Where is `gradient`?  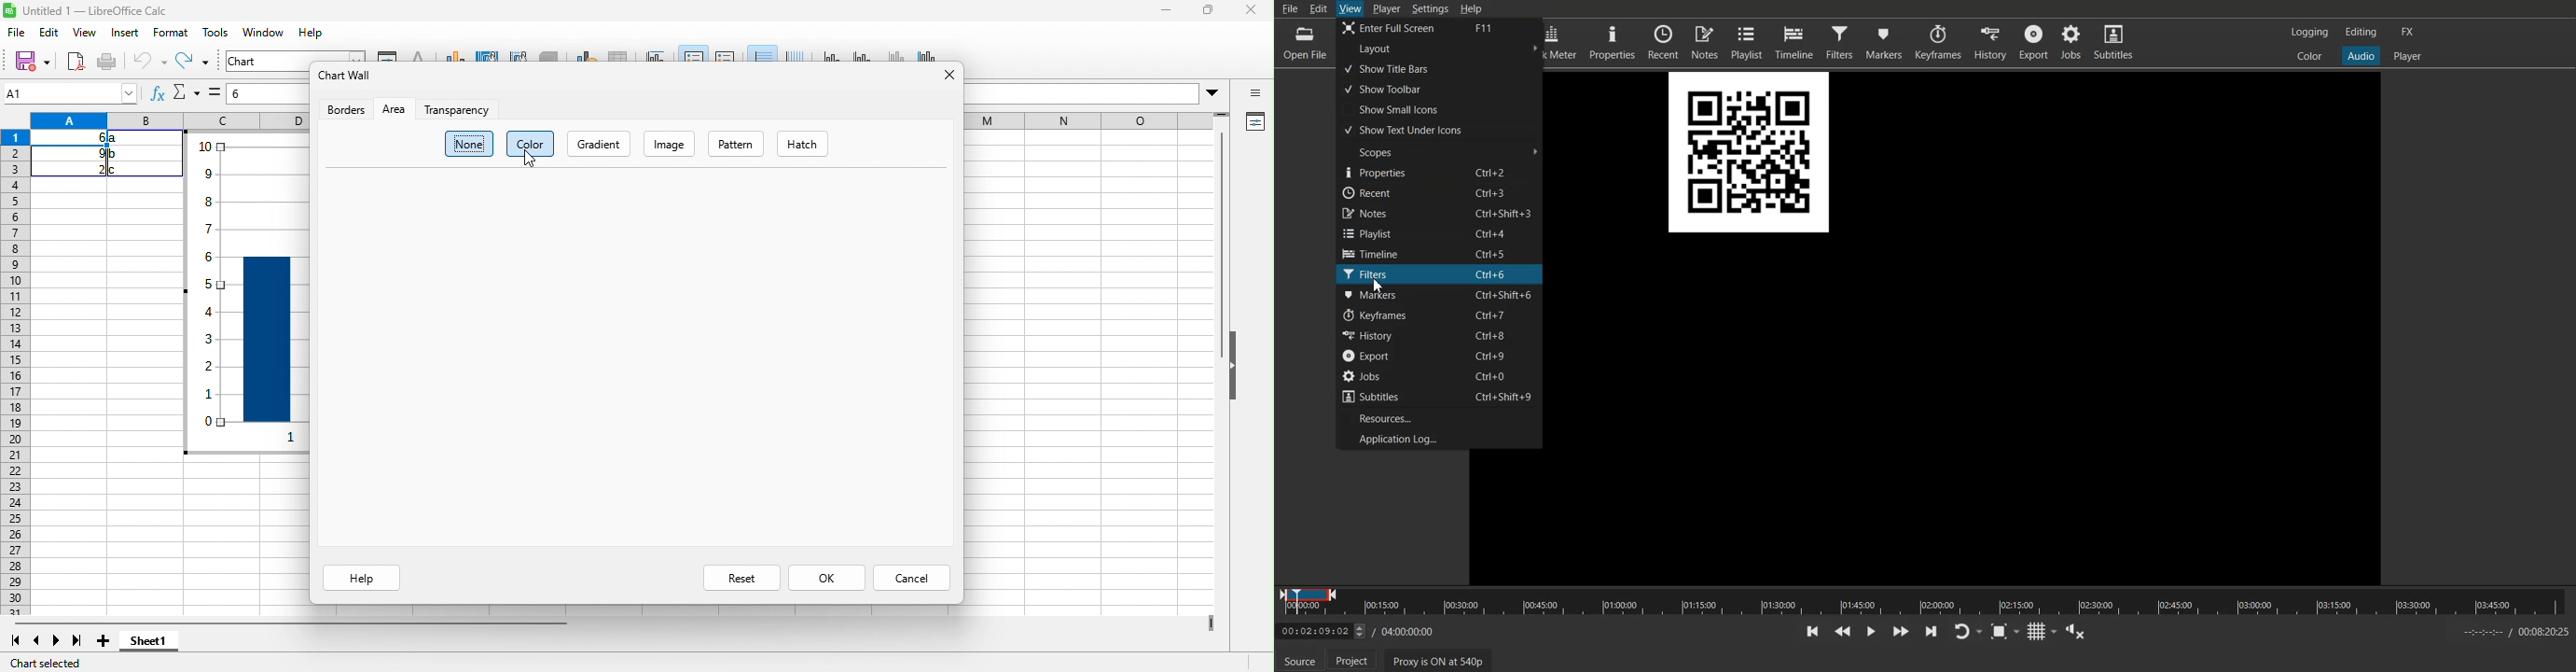 gradient is located at coordinates (600, 144).